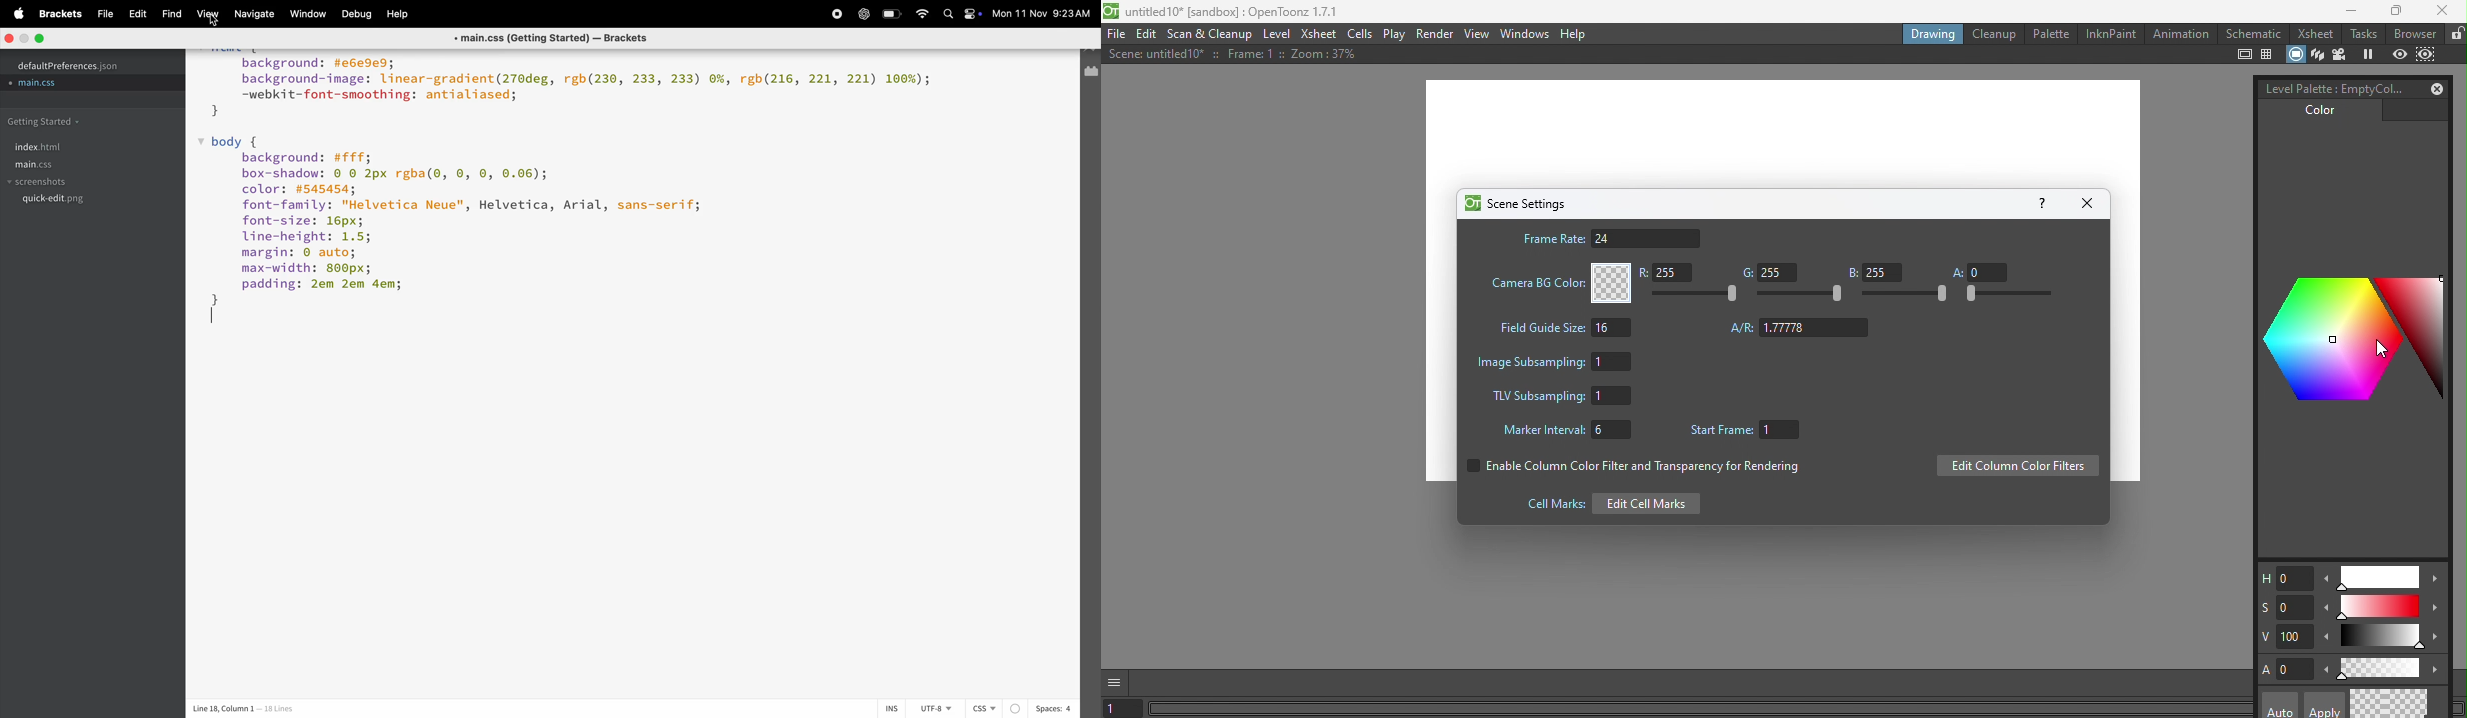 The height and width of the screenshot is (728, 2492). What do you see at coordinates (101, 14) in the screenshot?
I see `file` at bounding box center [101, 14].